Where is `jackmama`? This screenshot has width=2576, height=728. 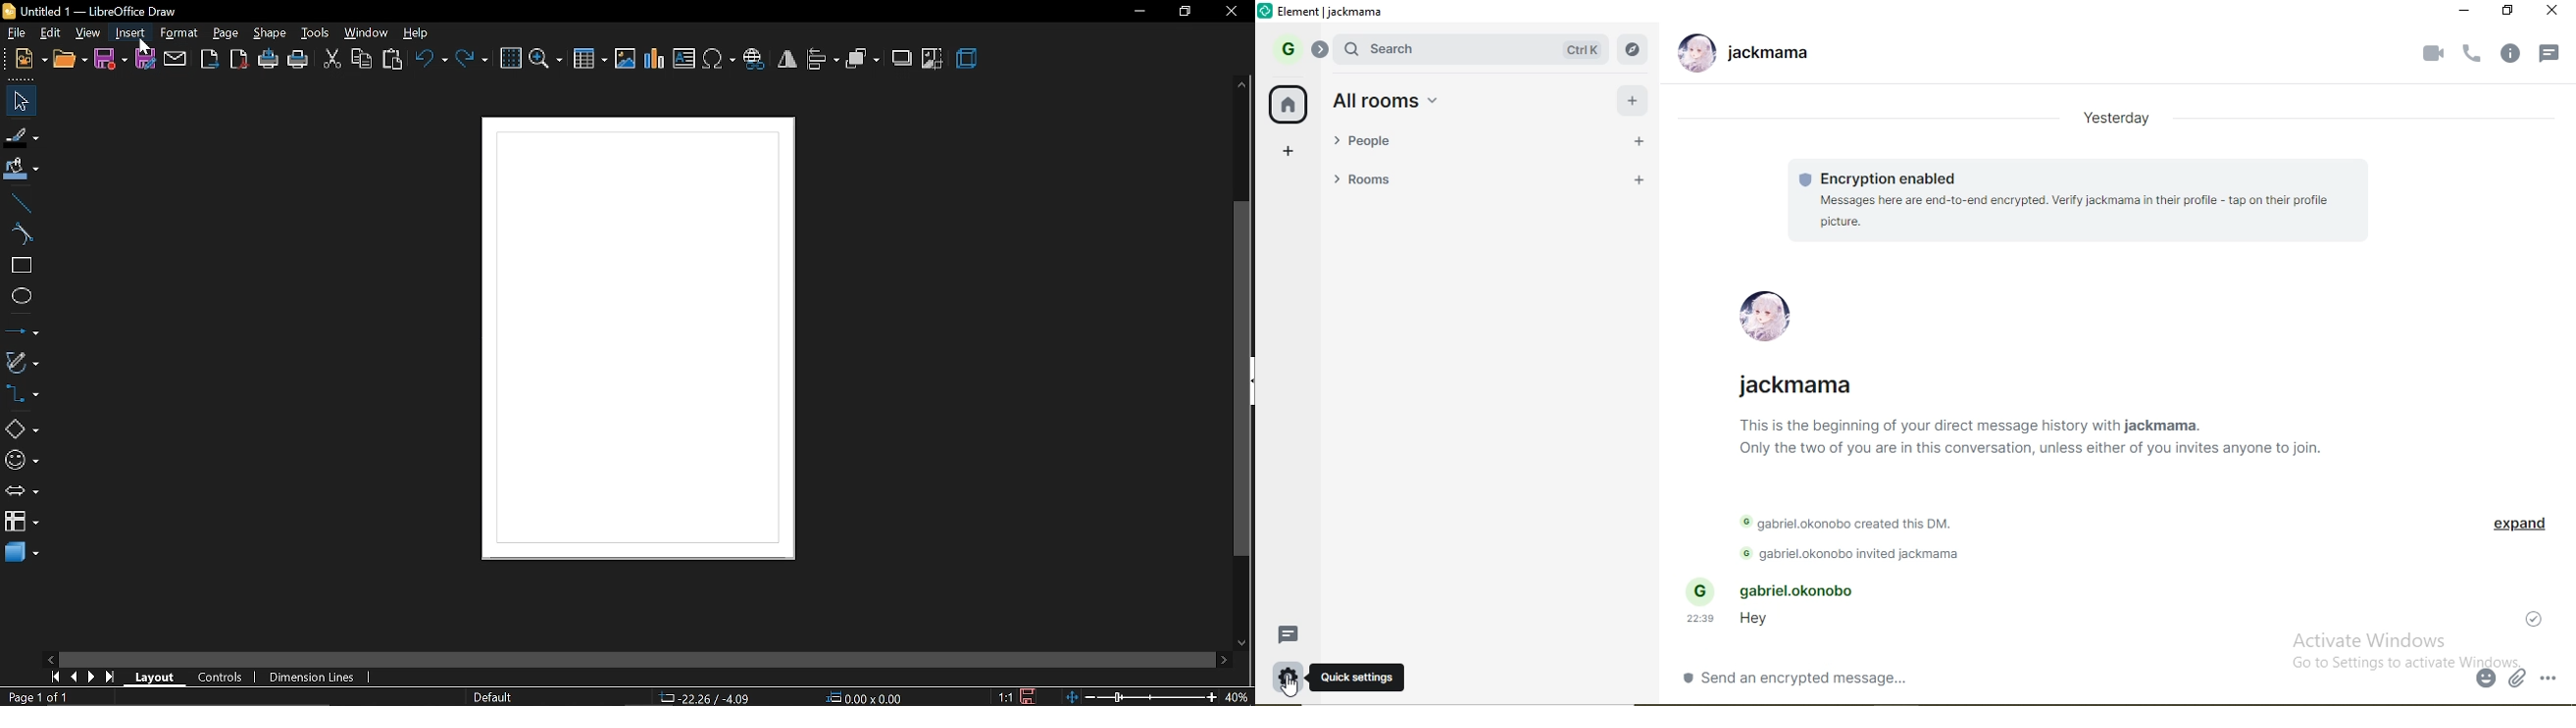
jackmama is located at coordinates (1798, 386).